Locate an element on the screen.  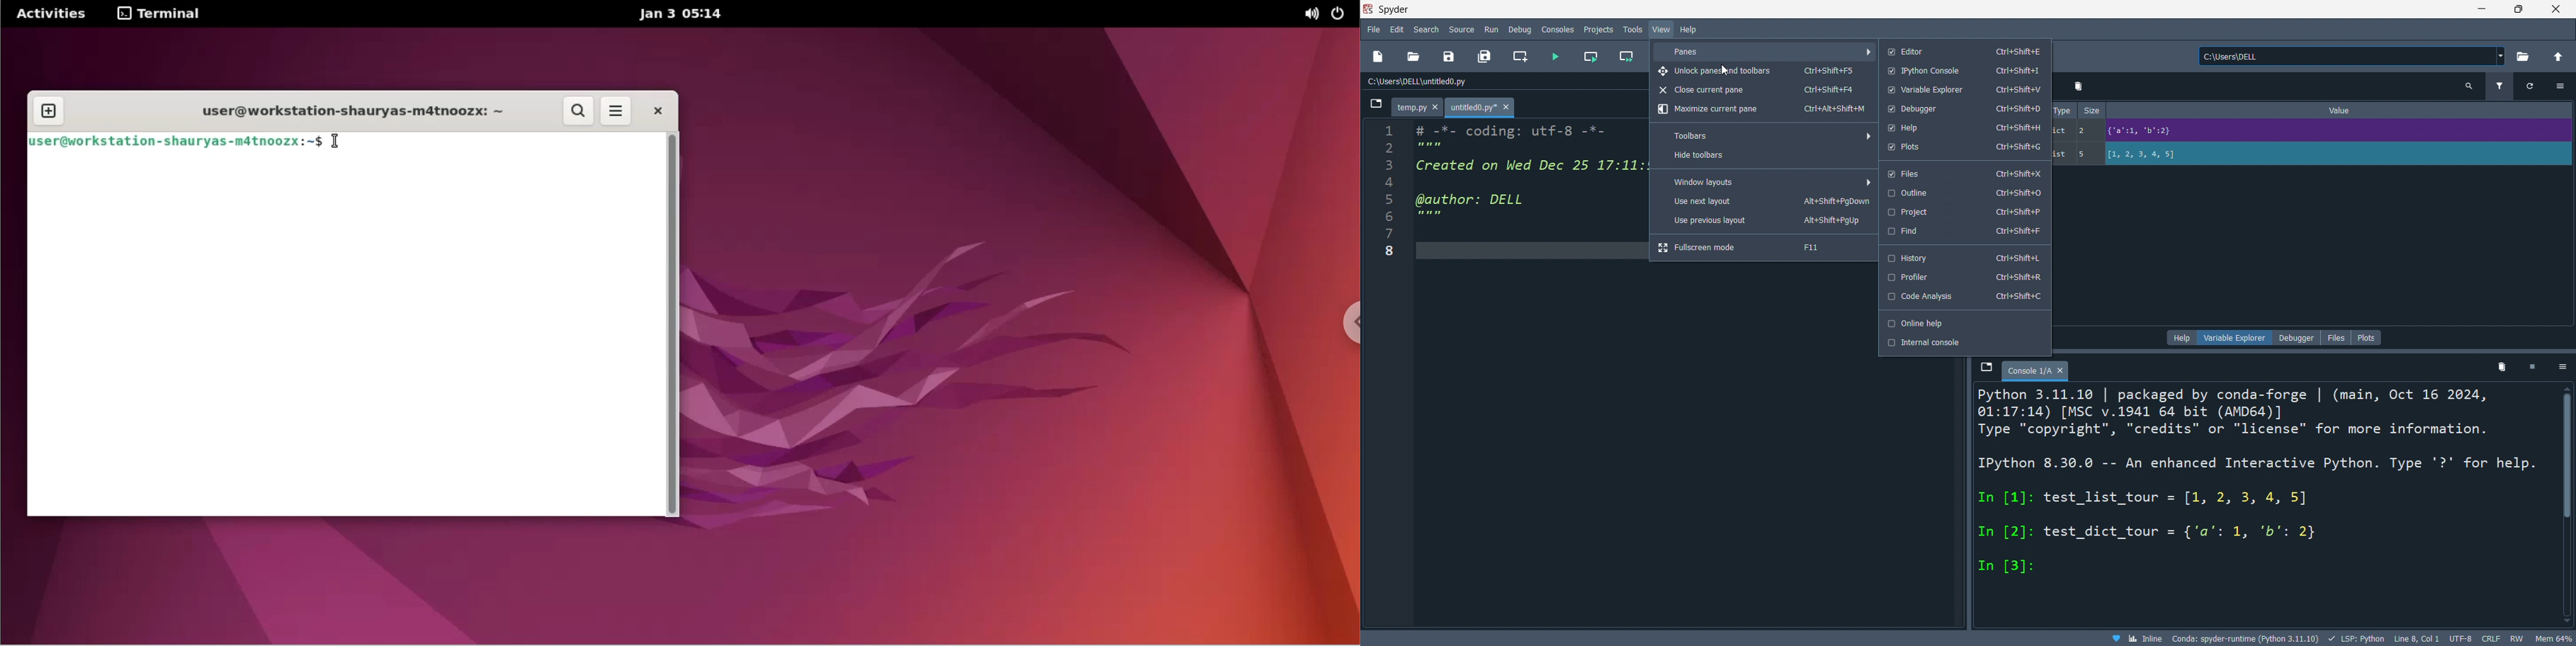
save all is located at coordinates (1484, 57).